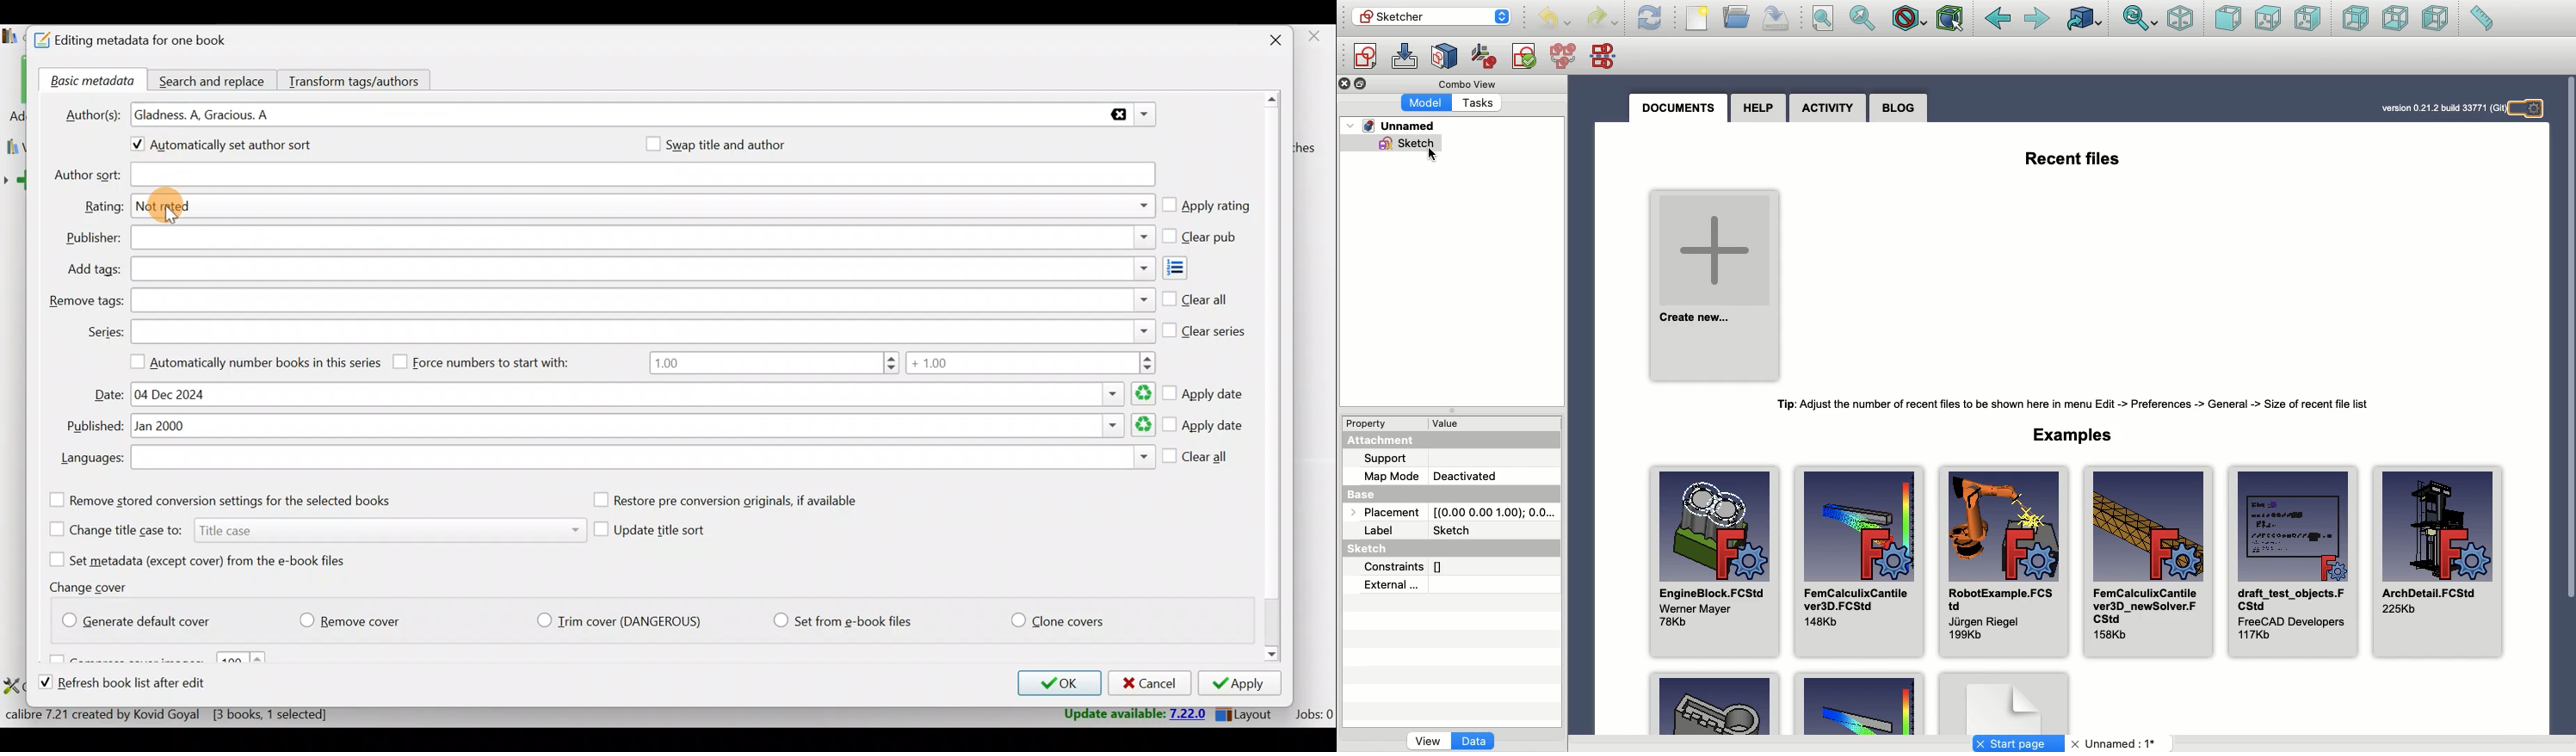  I want to click on Left, so click(2437, 18).